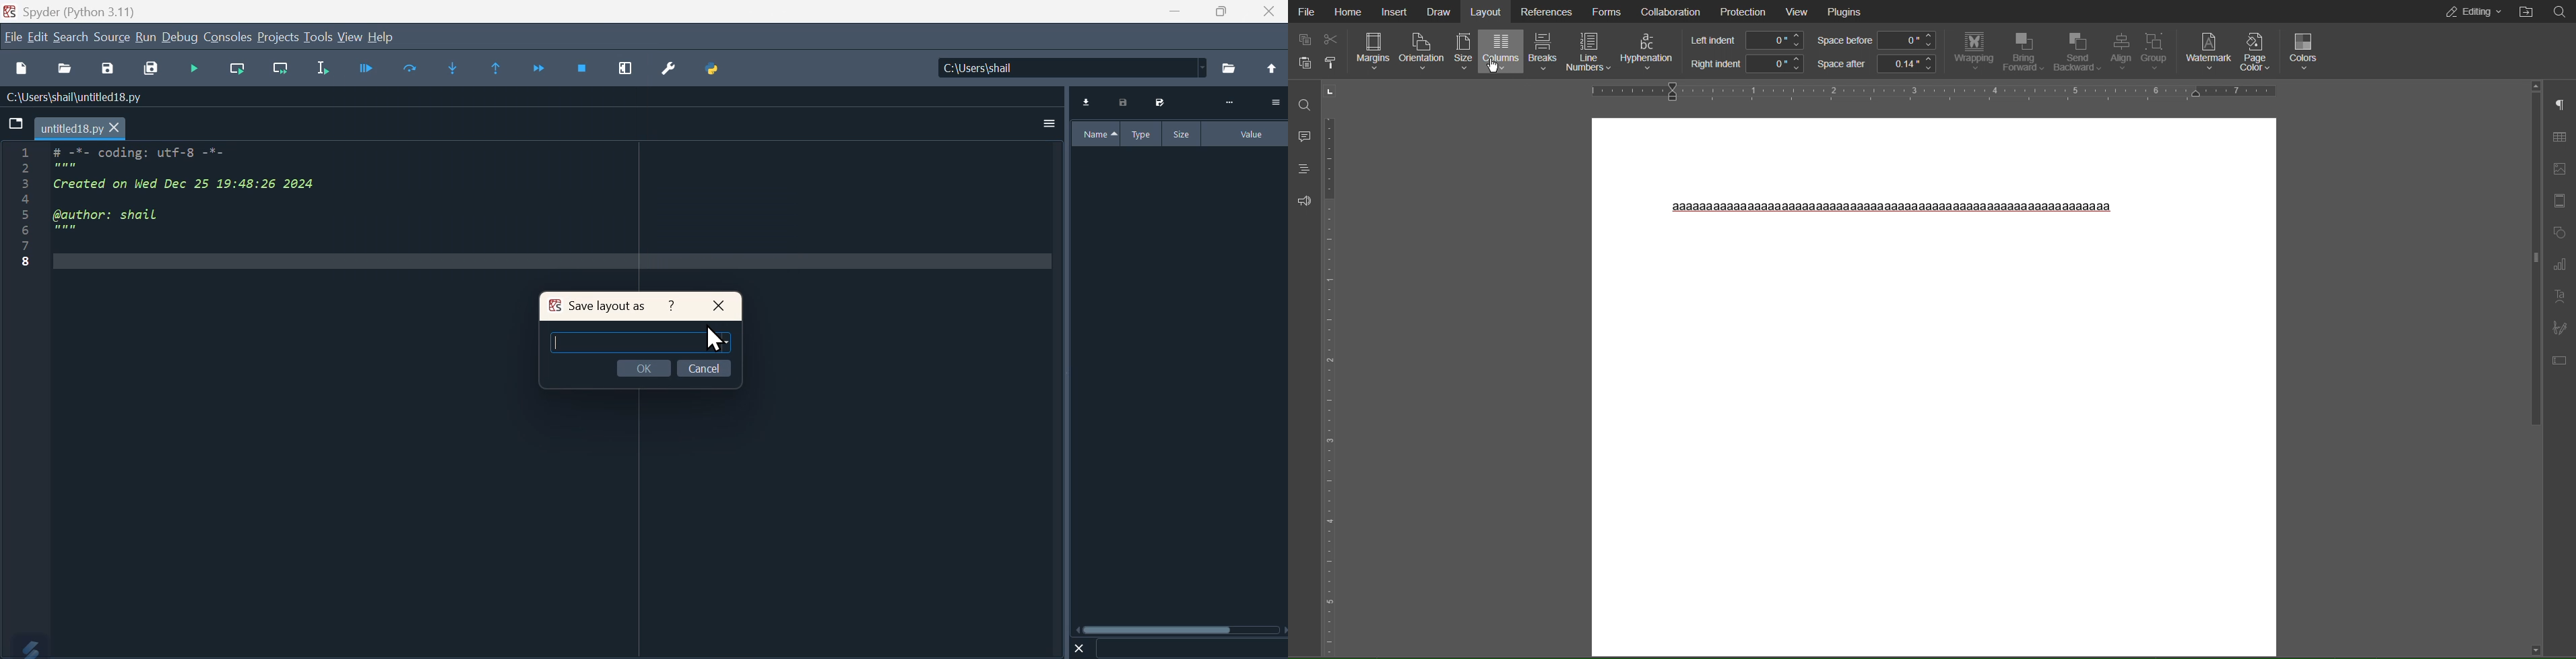 Image resolution: width=2576 pixels, height=672 pixels. What do you see at coordinates (1183, 133) in the screenshot?
I see `Size` at bounding box center [1183, 133].